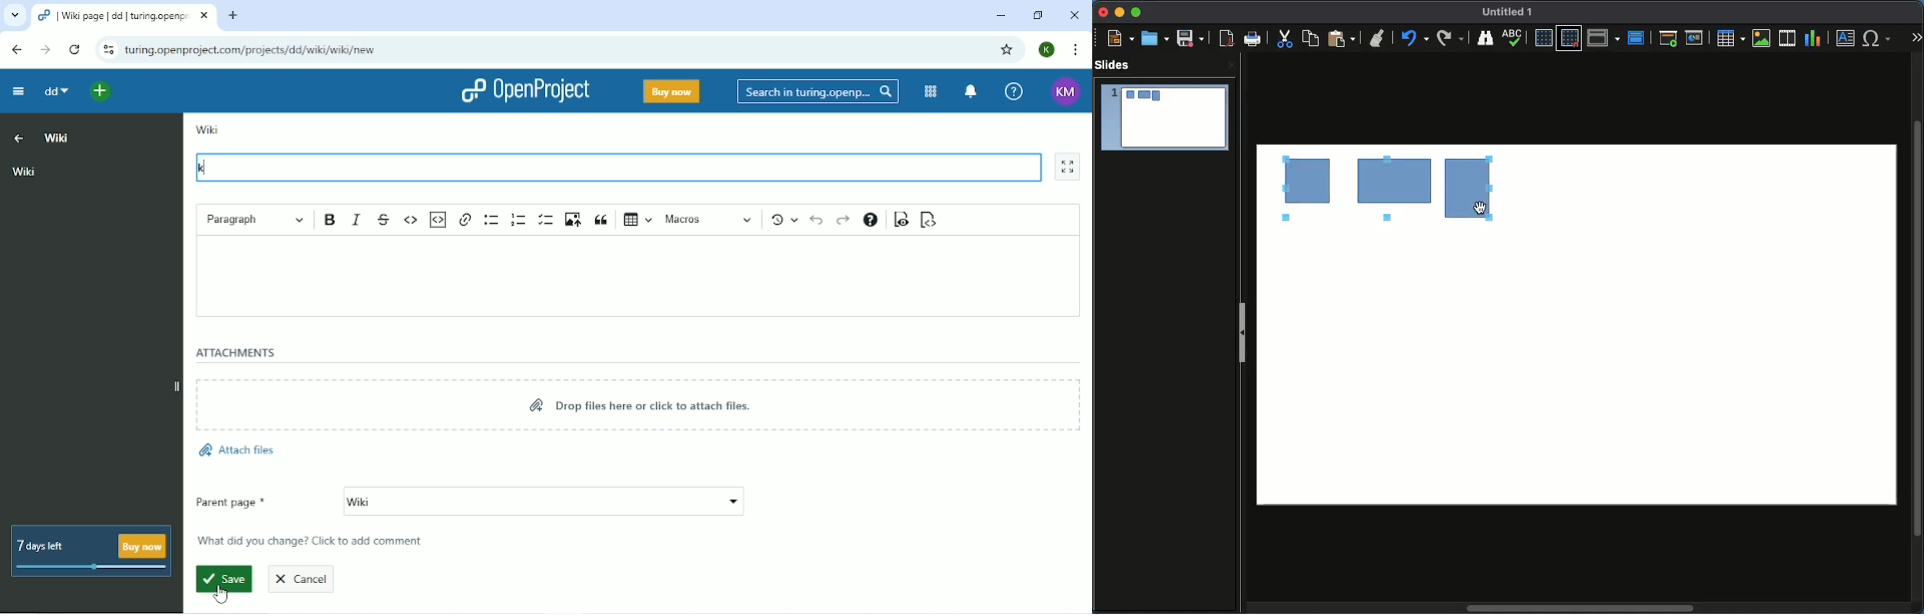 The height and width of the screenshot is (616, 1932). What do you see at coordinates (1543, 38) in the screenshot?
I see `Display grid` at bounding box center [1543, 38].